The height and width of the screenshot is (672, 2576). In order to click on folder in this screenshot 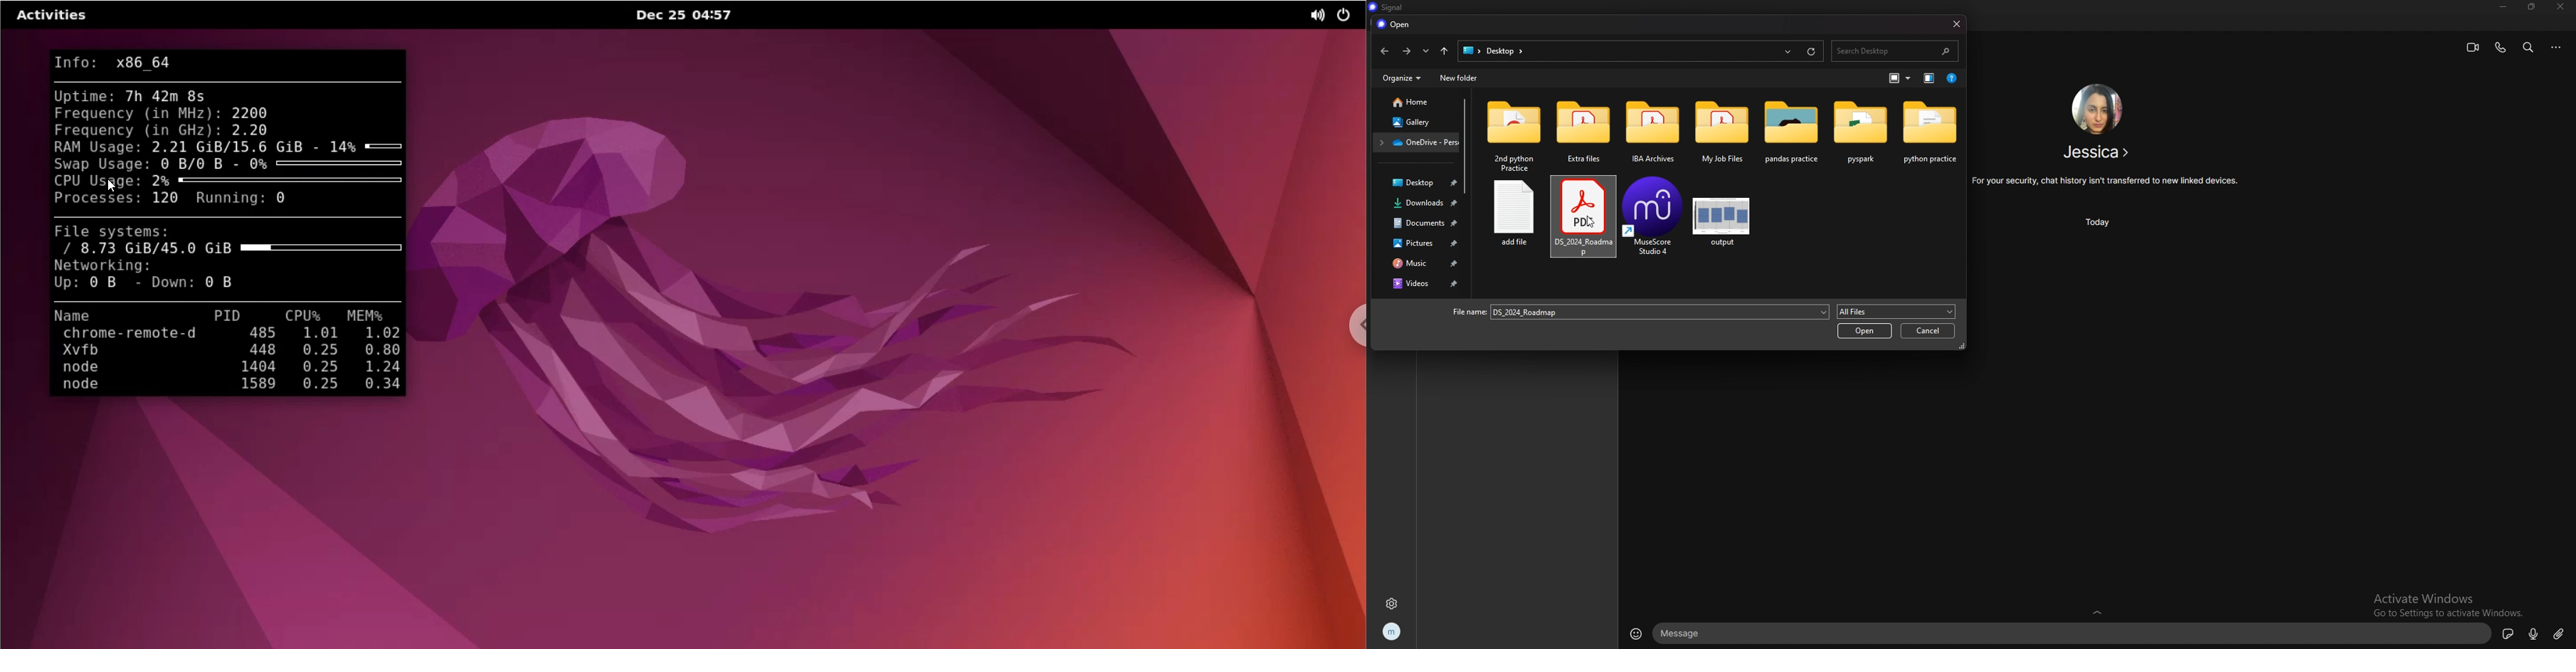, I will do `click(1417, 142)`.